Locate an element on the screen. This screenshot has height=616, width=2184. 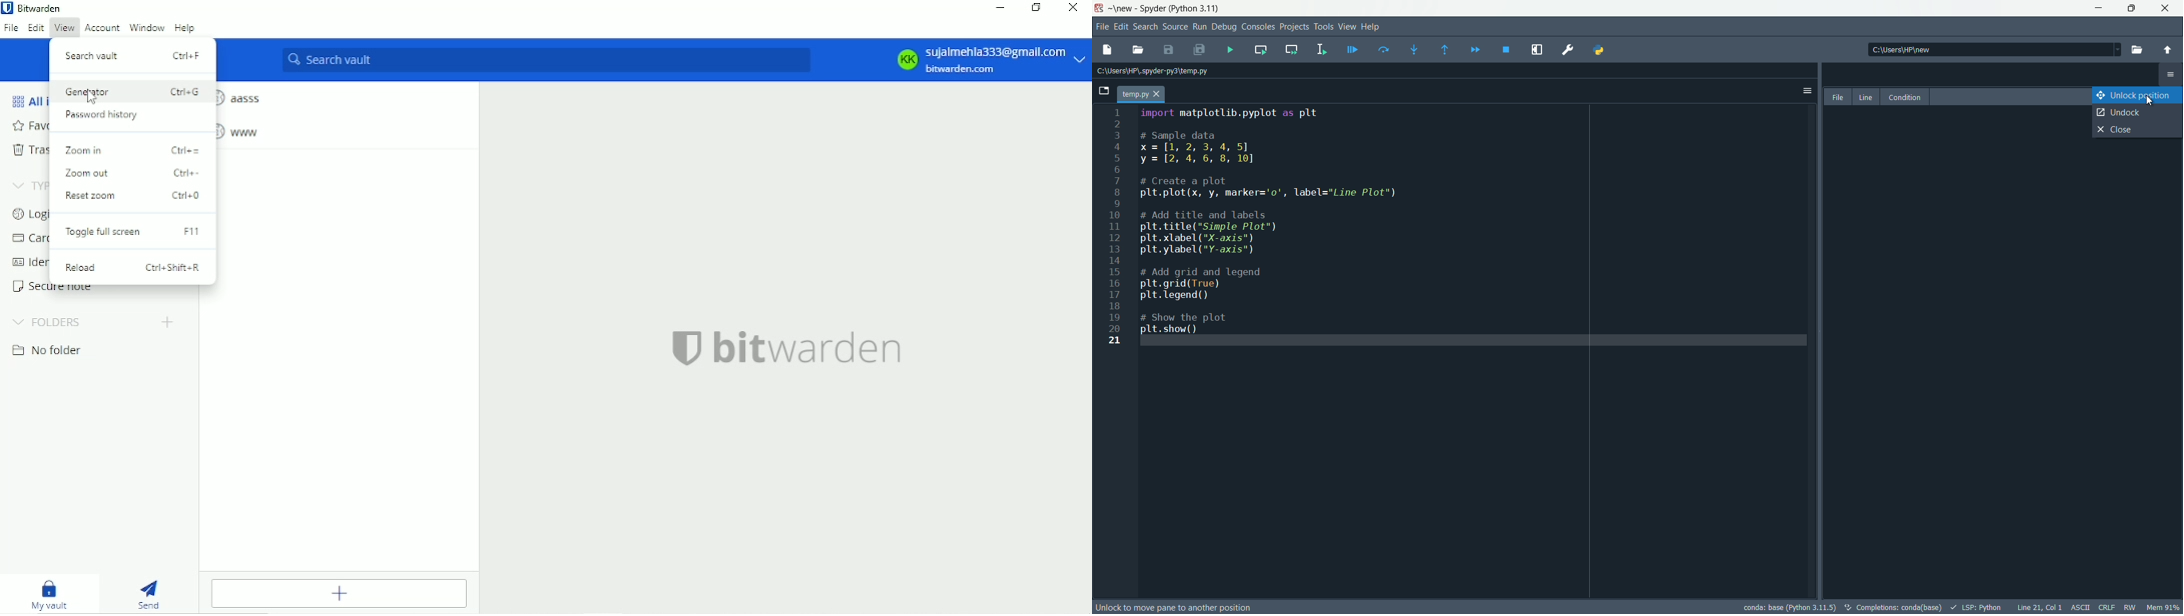
cursor is located at coordinates (2149, 101).